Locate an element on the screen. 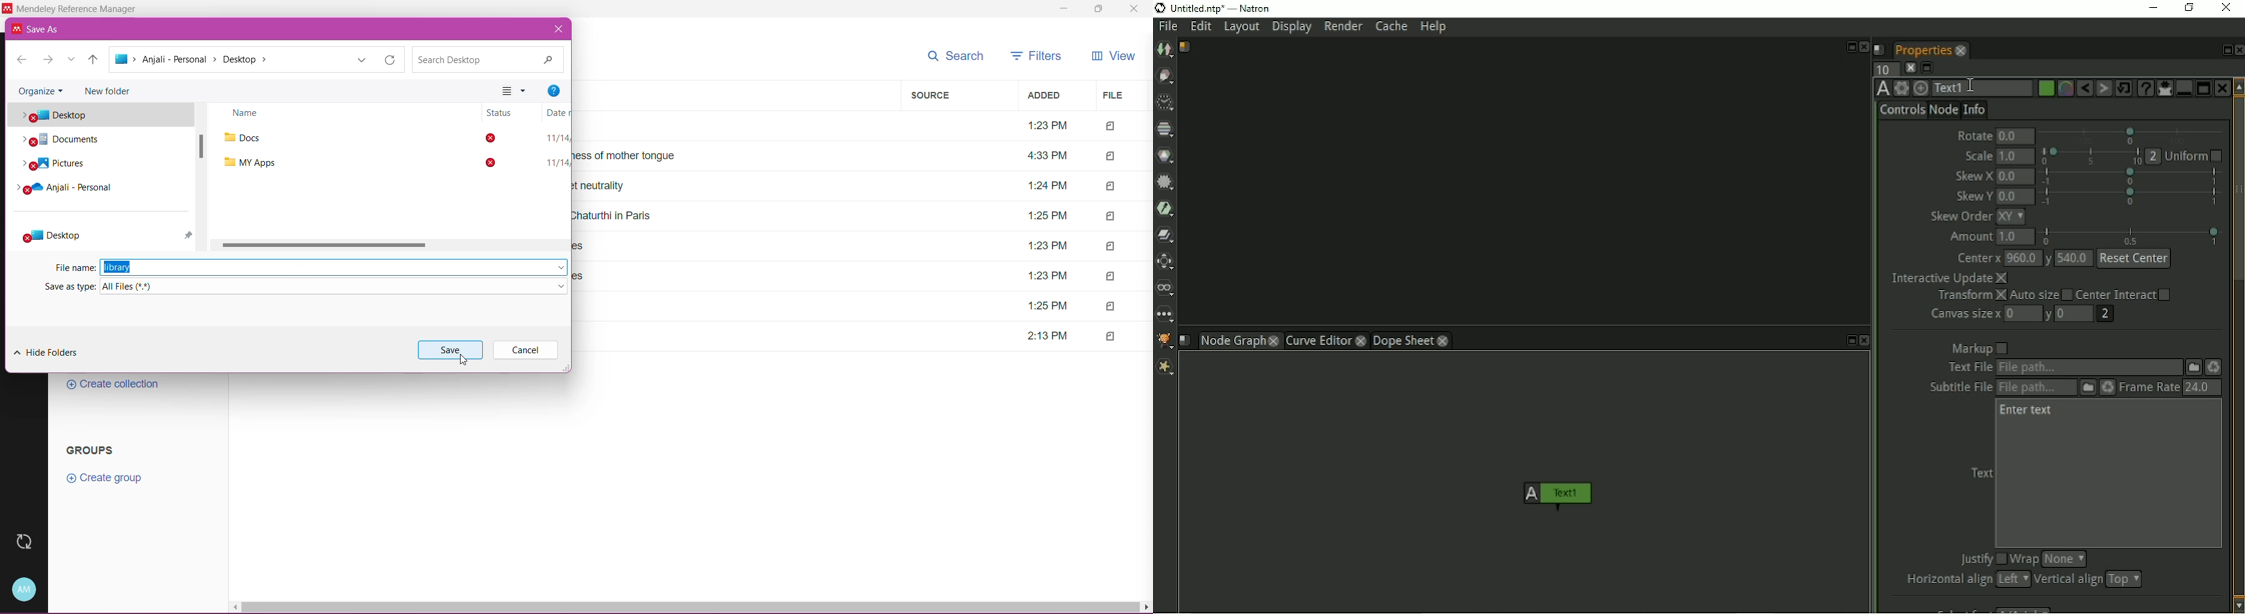  Click to Create Collection is located at coordinates (114, 386).